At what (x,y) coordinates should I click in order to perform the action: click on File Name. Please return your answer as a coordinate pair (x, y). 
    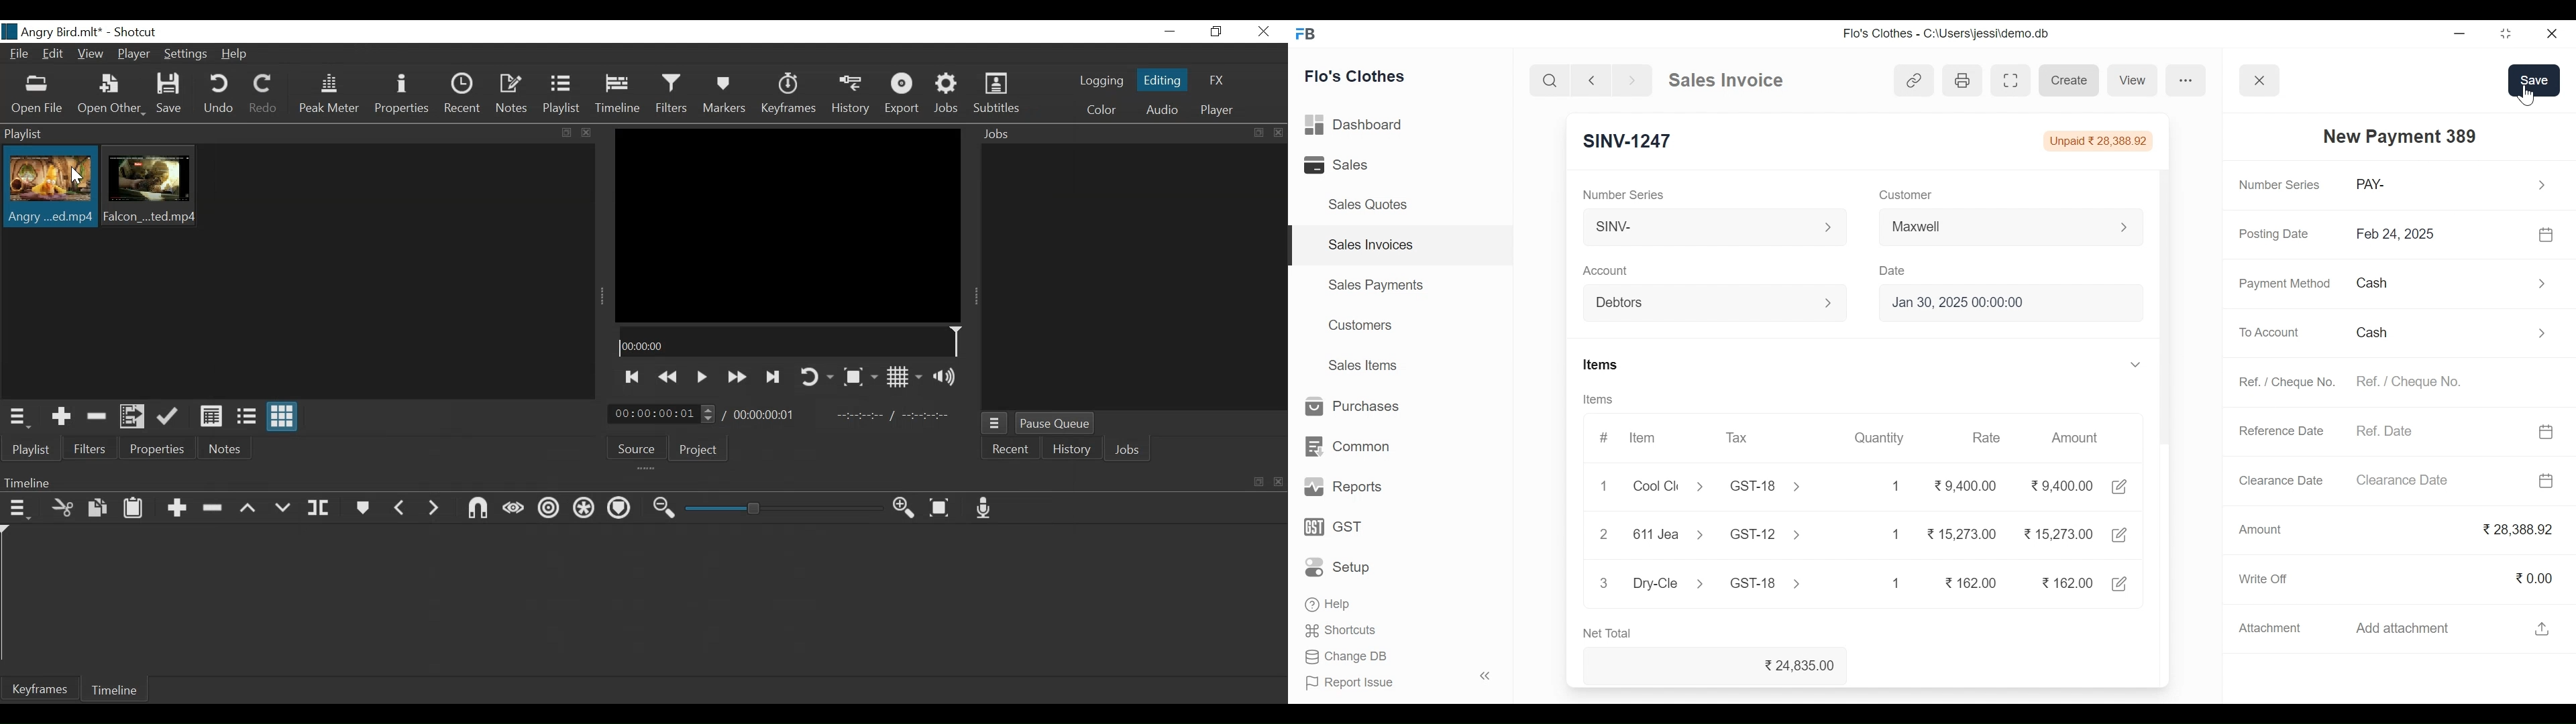
    Looking at the image, I should click on (55, 32).